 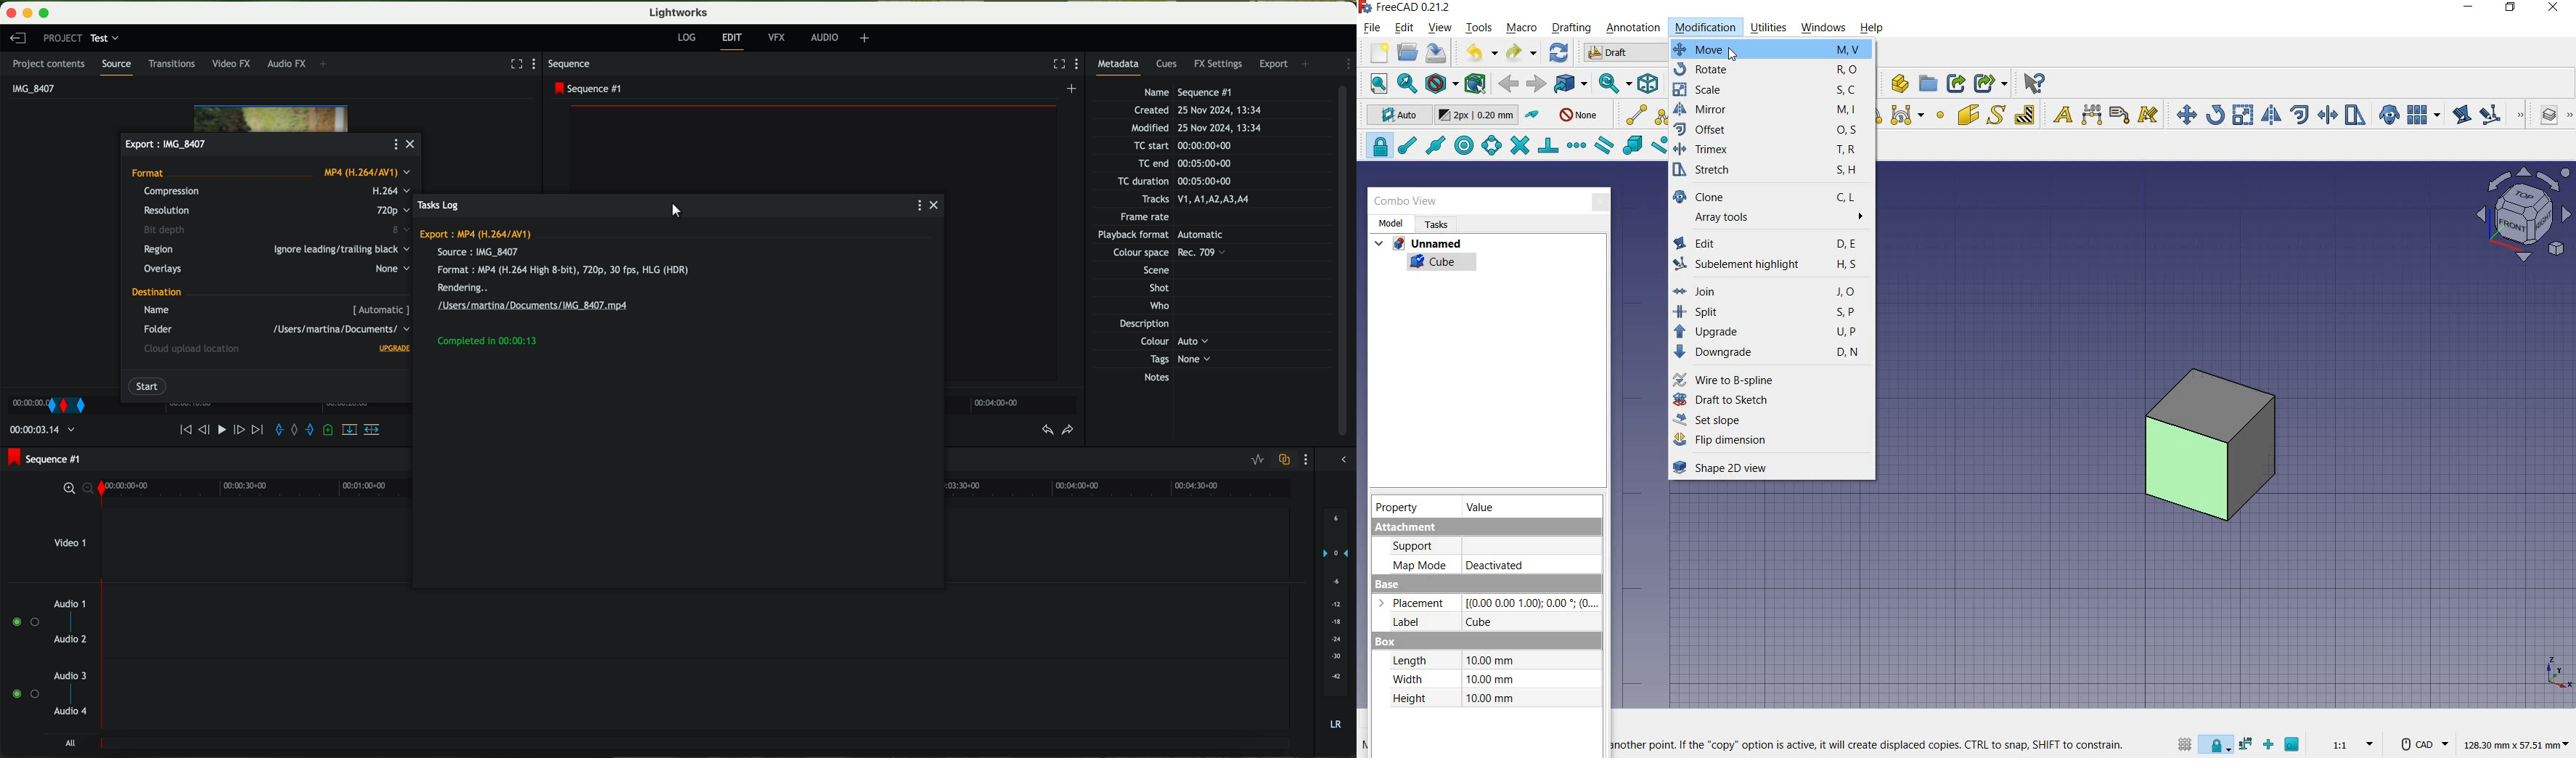 I want to click on , so click(x=1530, y=603).